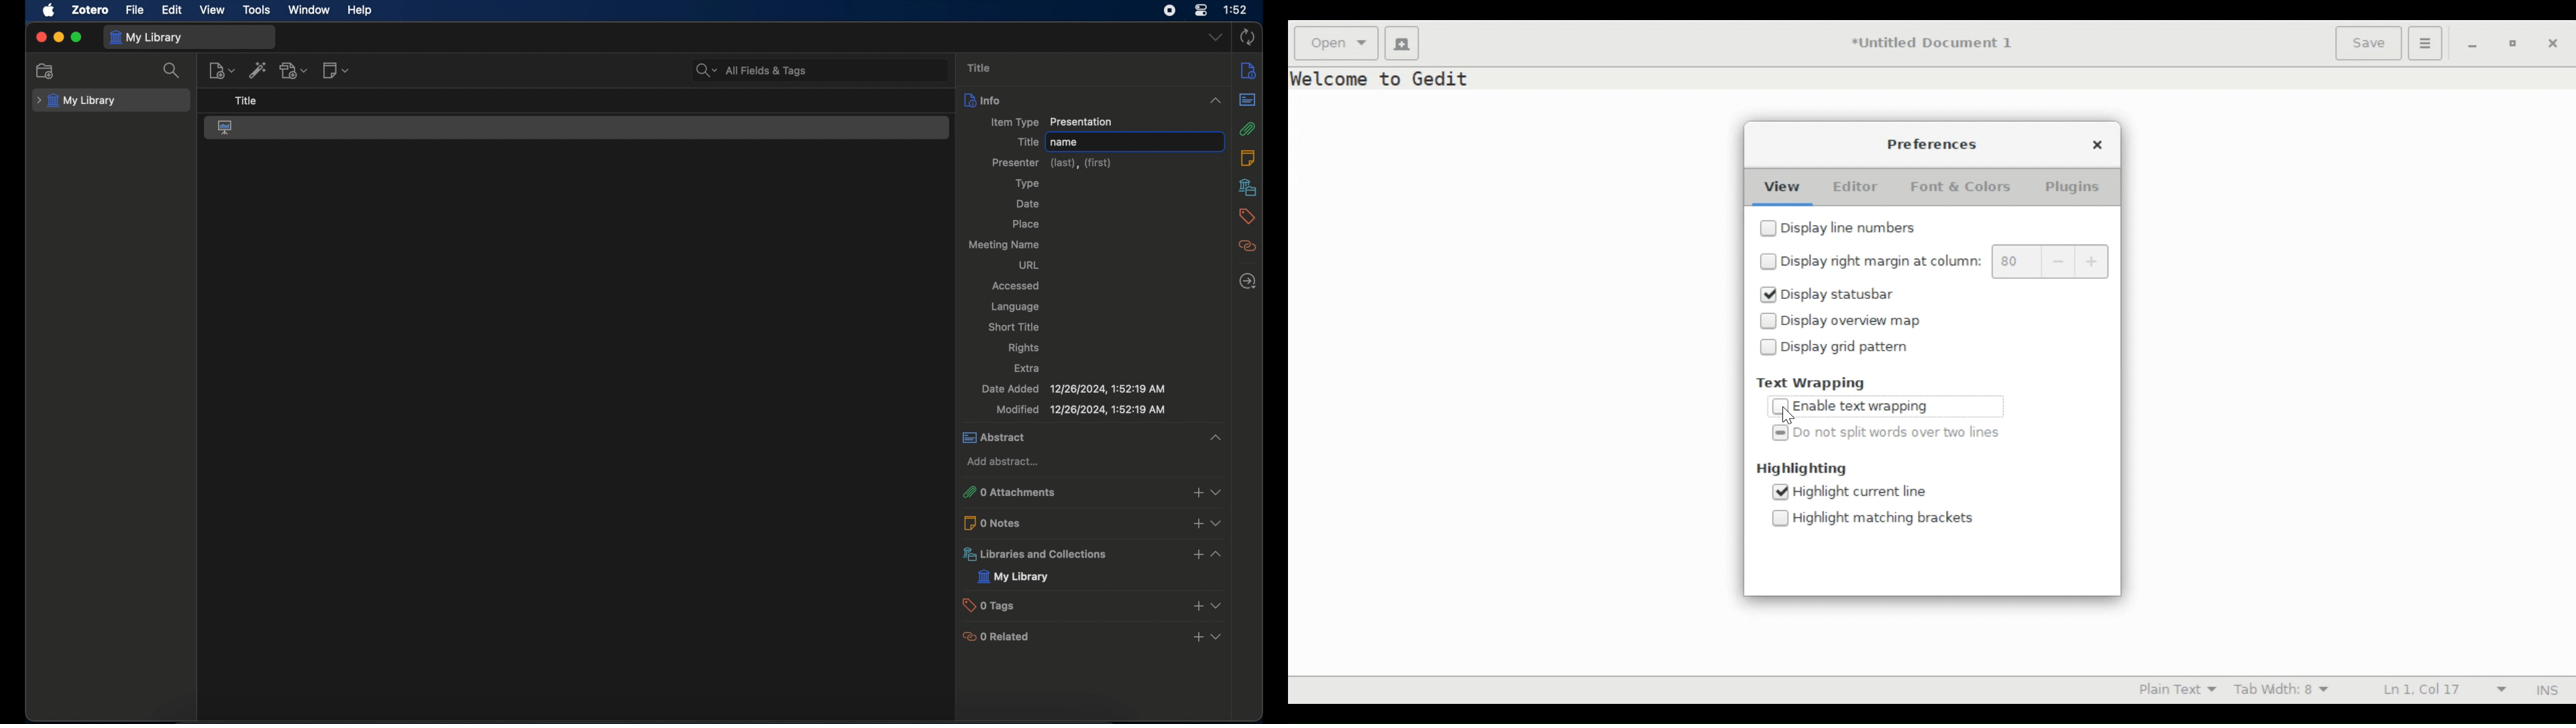 The width and height of the screenshot is (2576, 728). I want to click on related, so click(1248, 245).